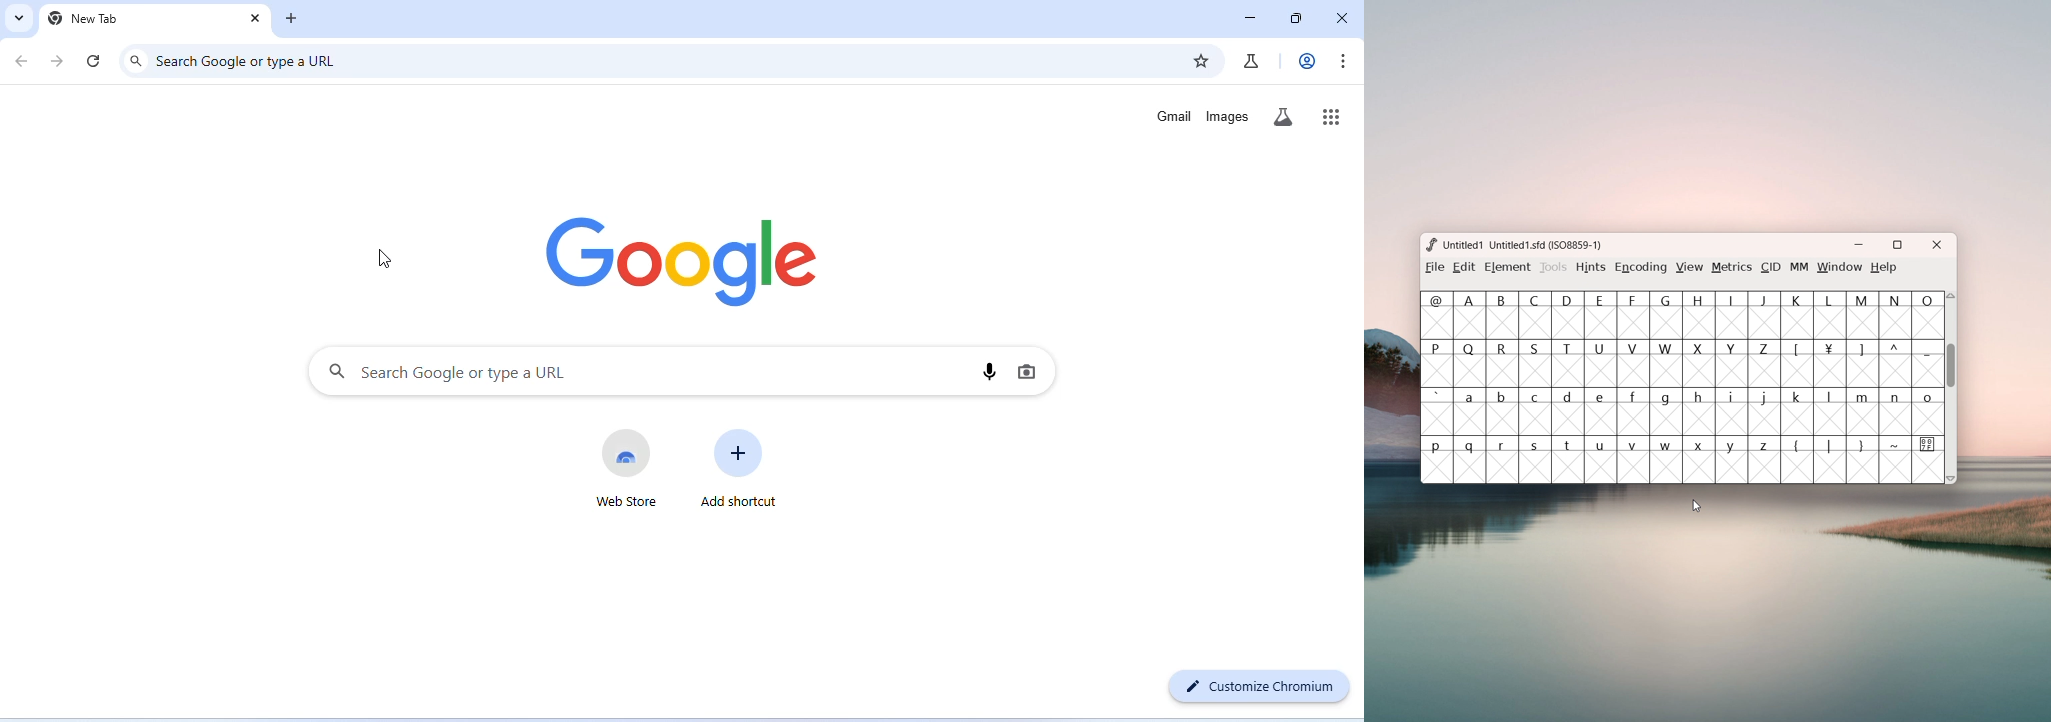  Describe the element at coordinates (1864, 461) in the screenshot. I see `}` at that location.